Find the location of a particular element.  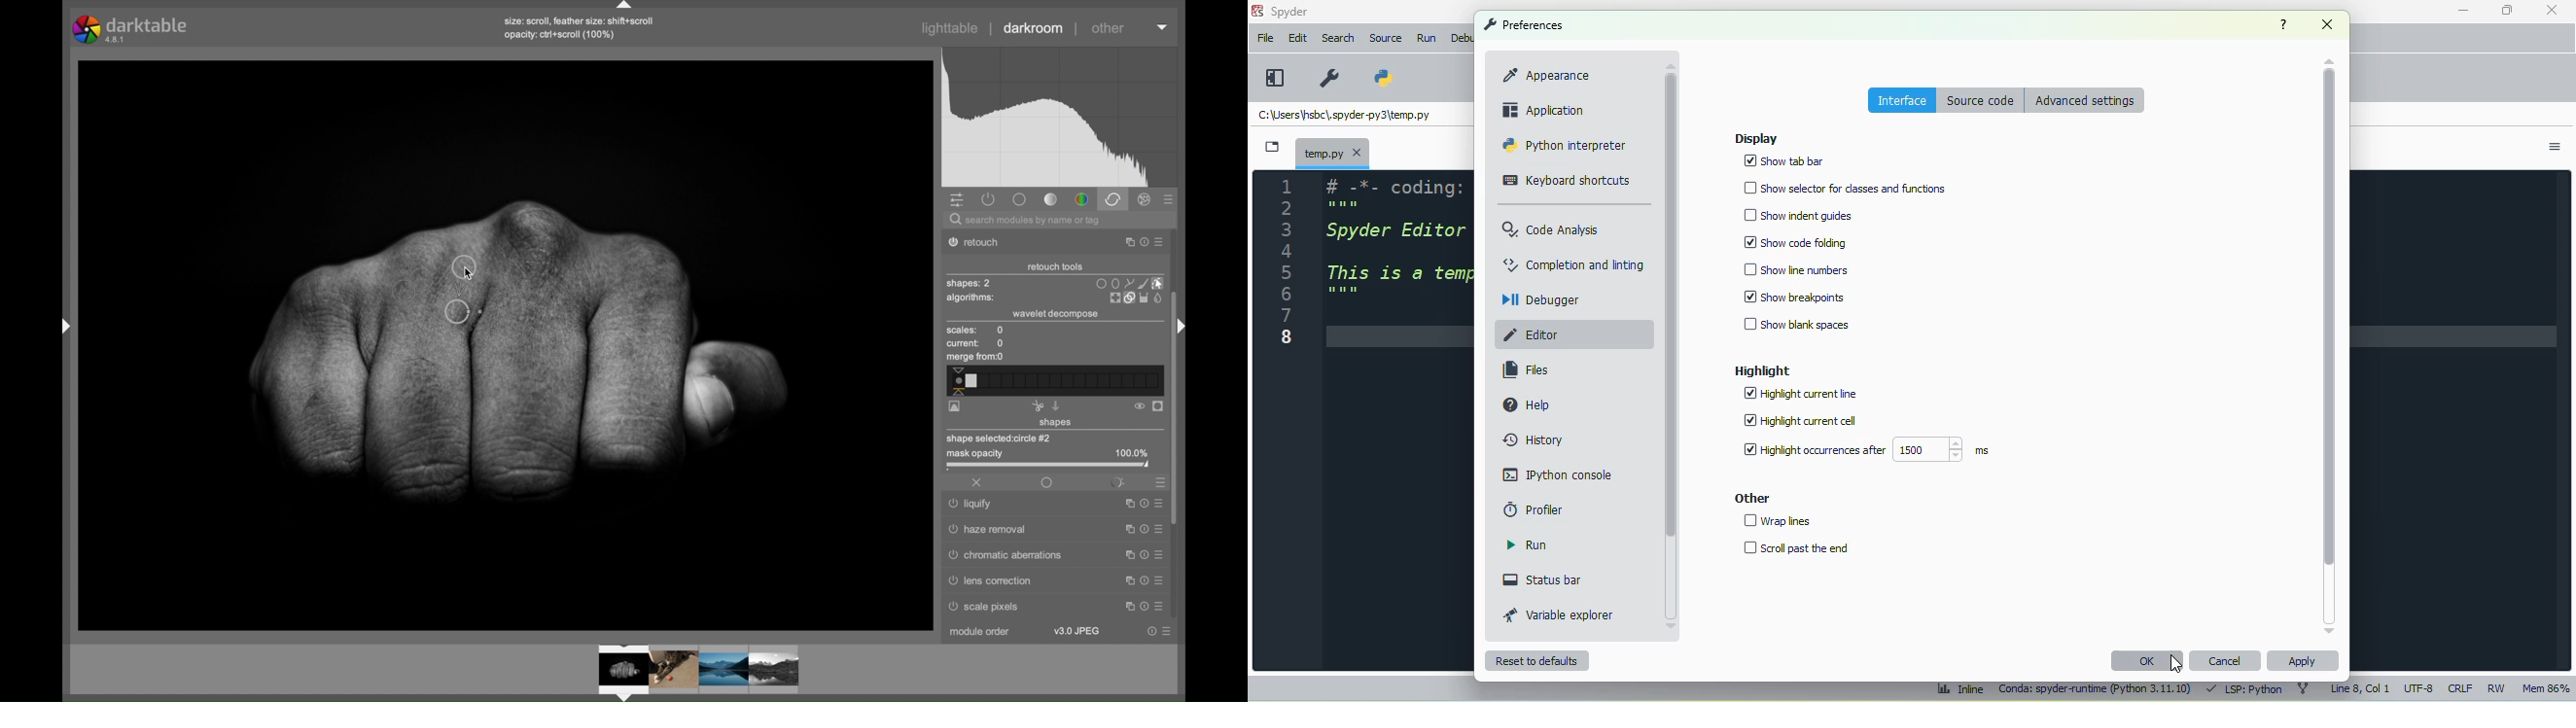

appearance is located at coordinates (1546, 75).